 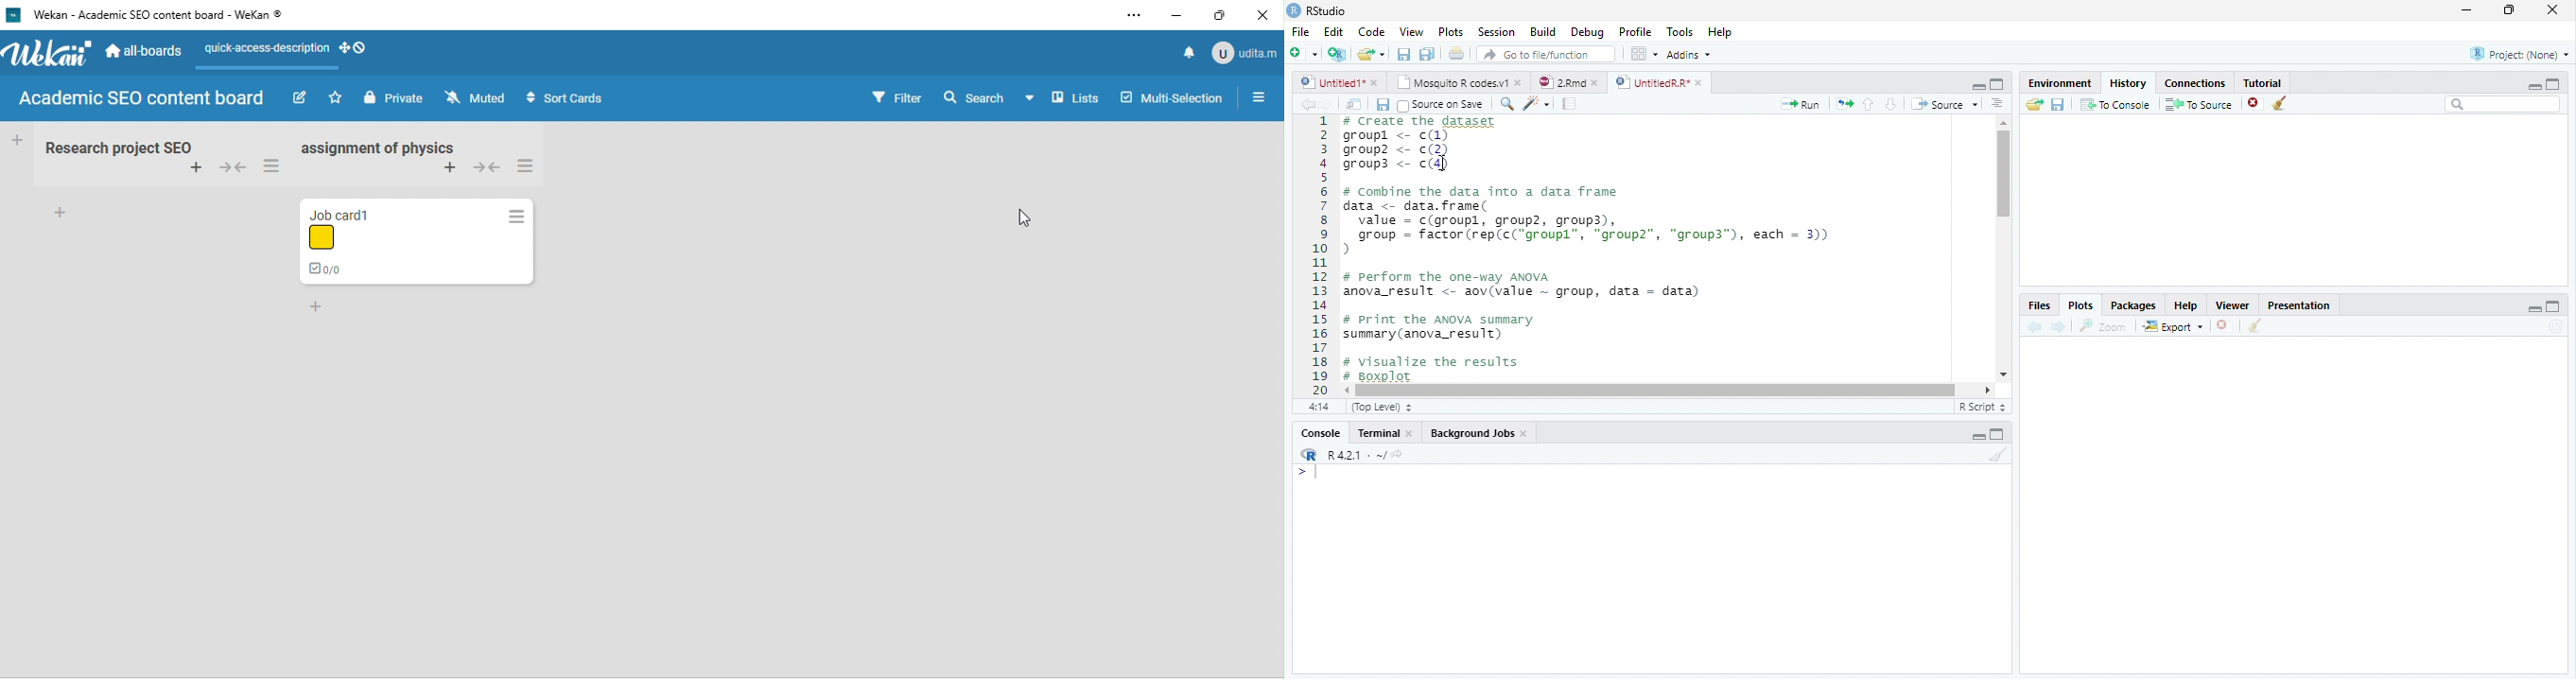 I want to click on Build, so click(x=1546, y=32).